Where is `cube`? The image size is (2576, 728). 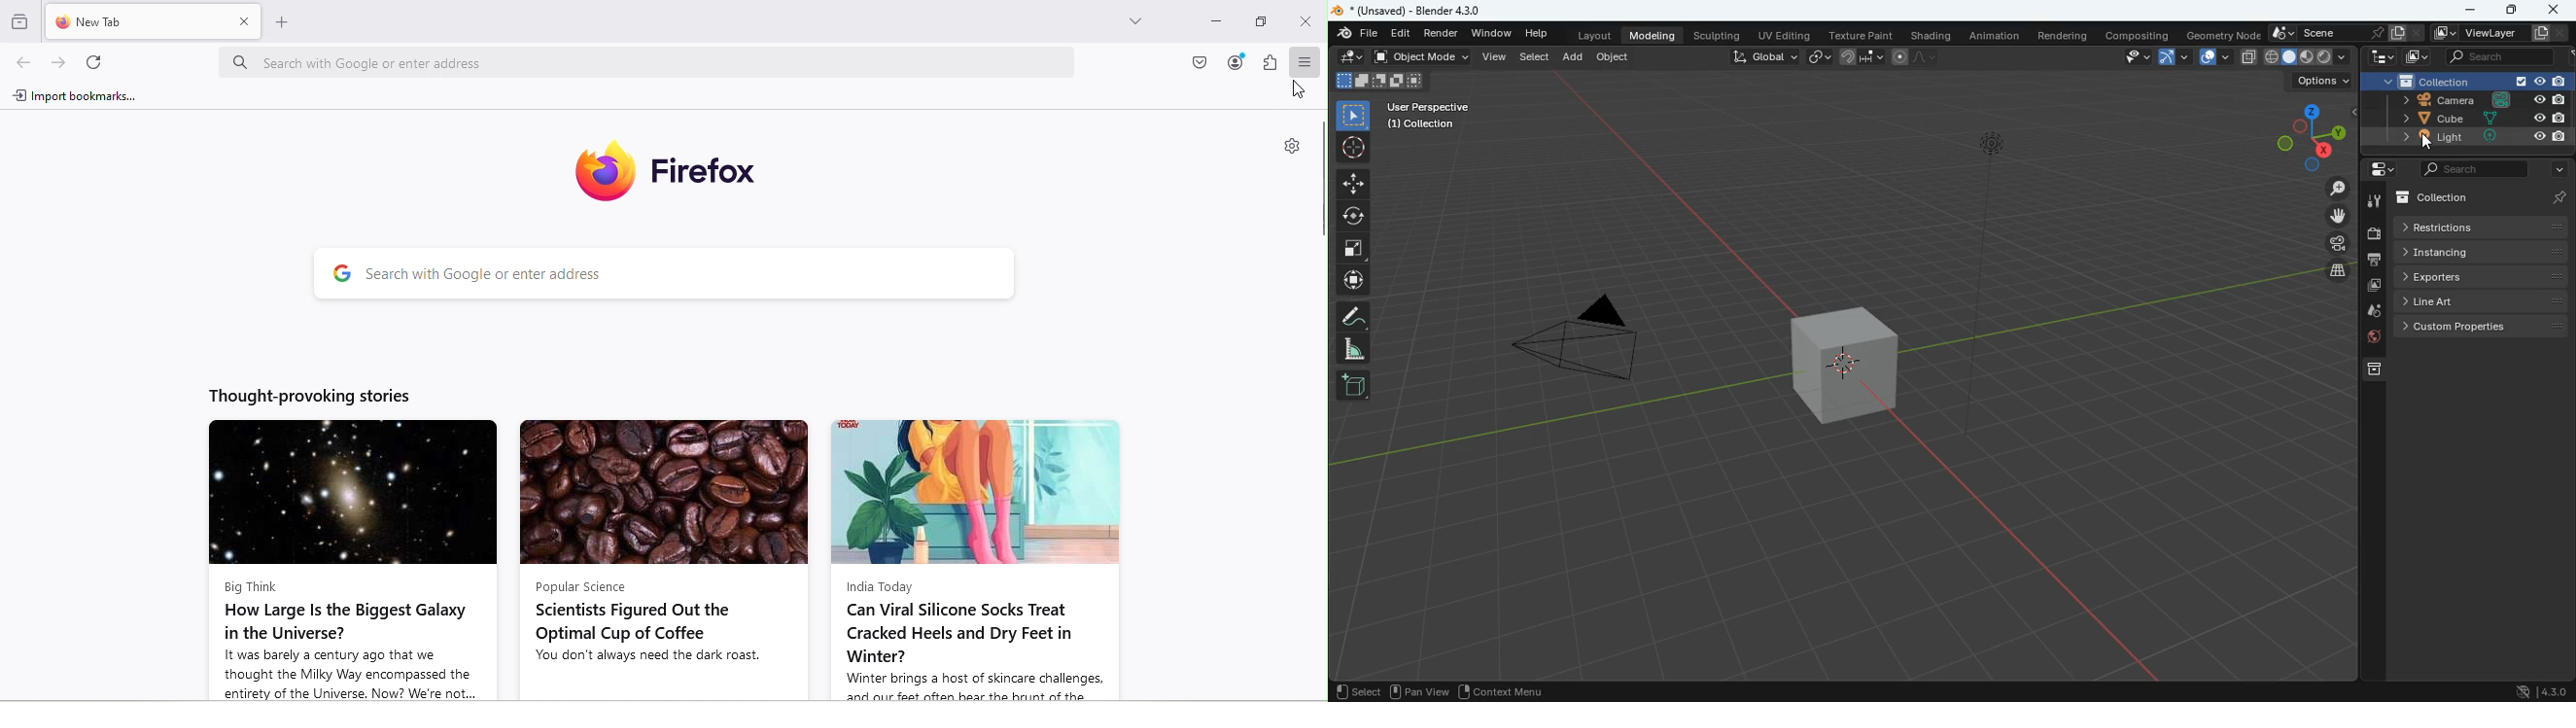 cube is located at coordinates (1847, 369).